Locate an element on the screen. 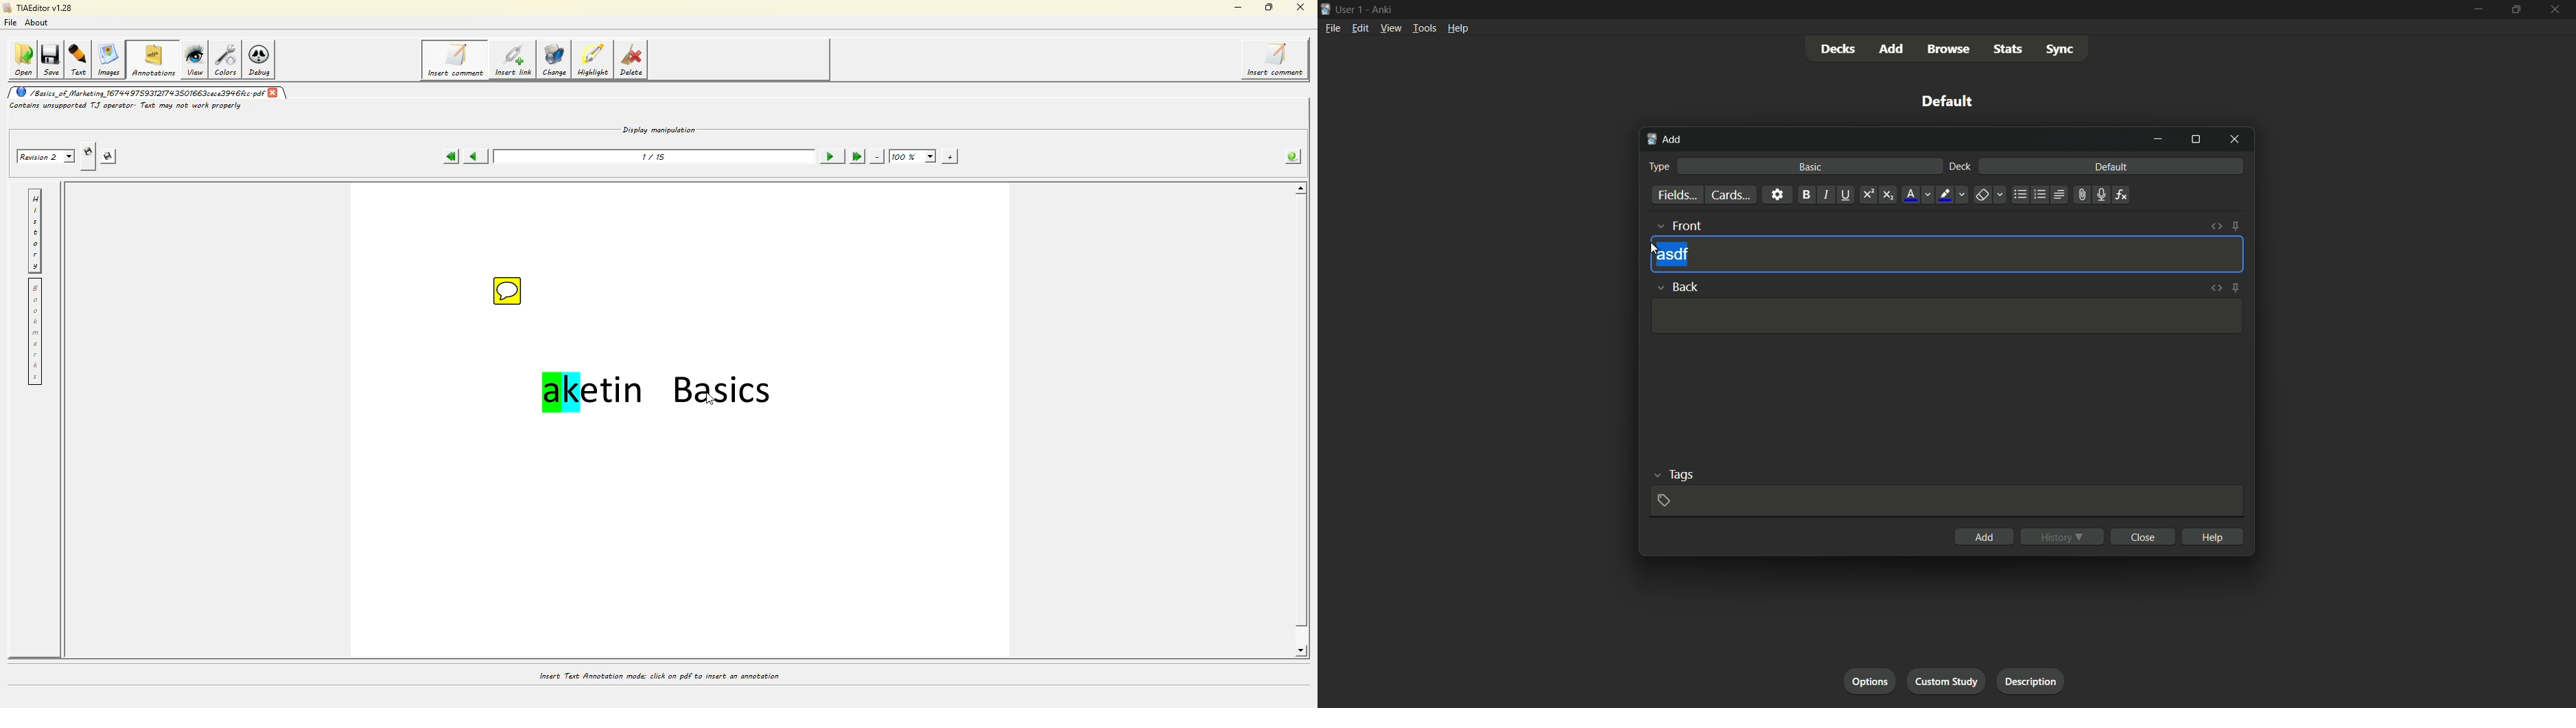  italic is located at coordinates (1825, 194).